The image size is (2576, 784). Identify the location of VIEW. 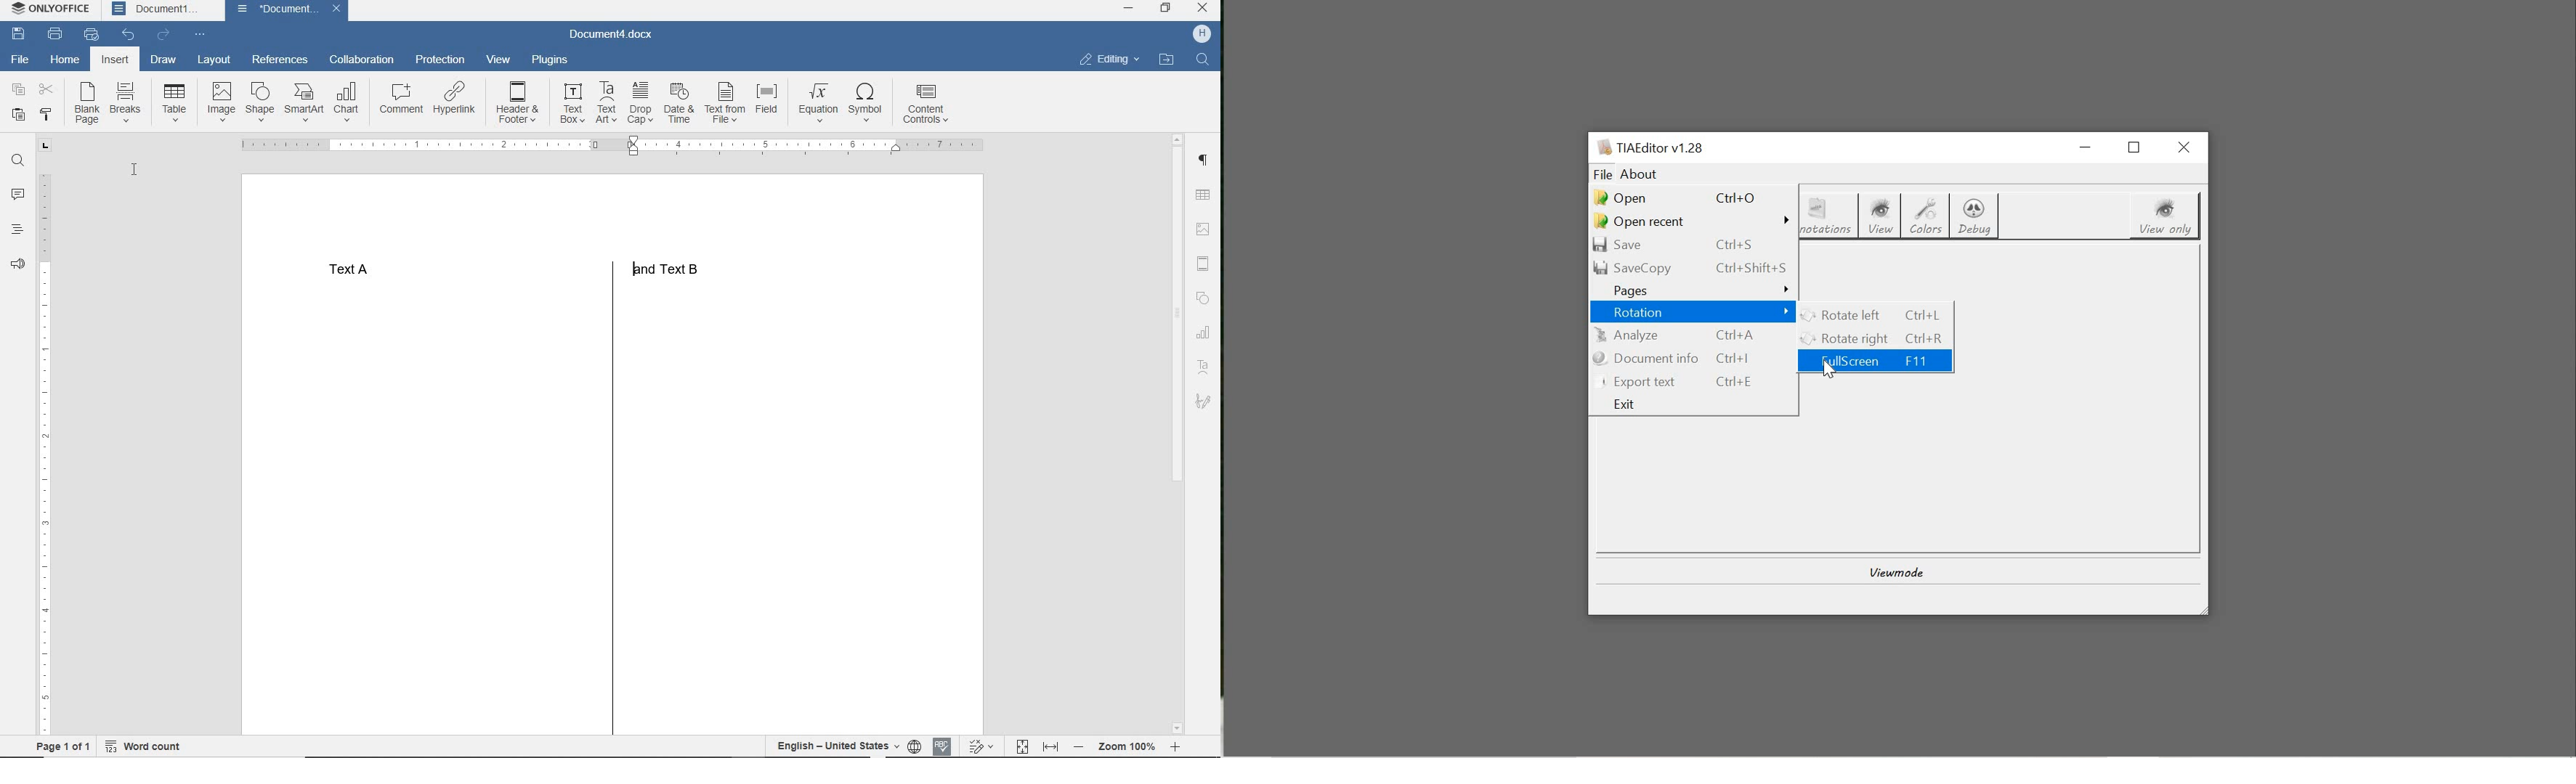
(500, 60).